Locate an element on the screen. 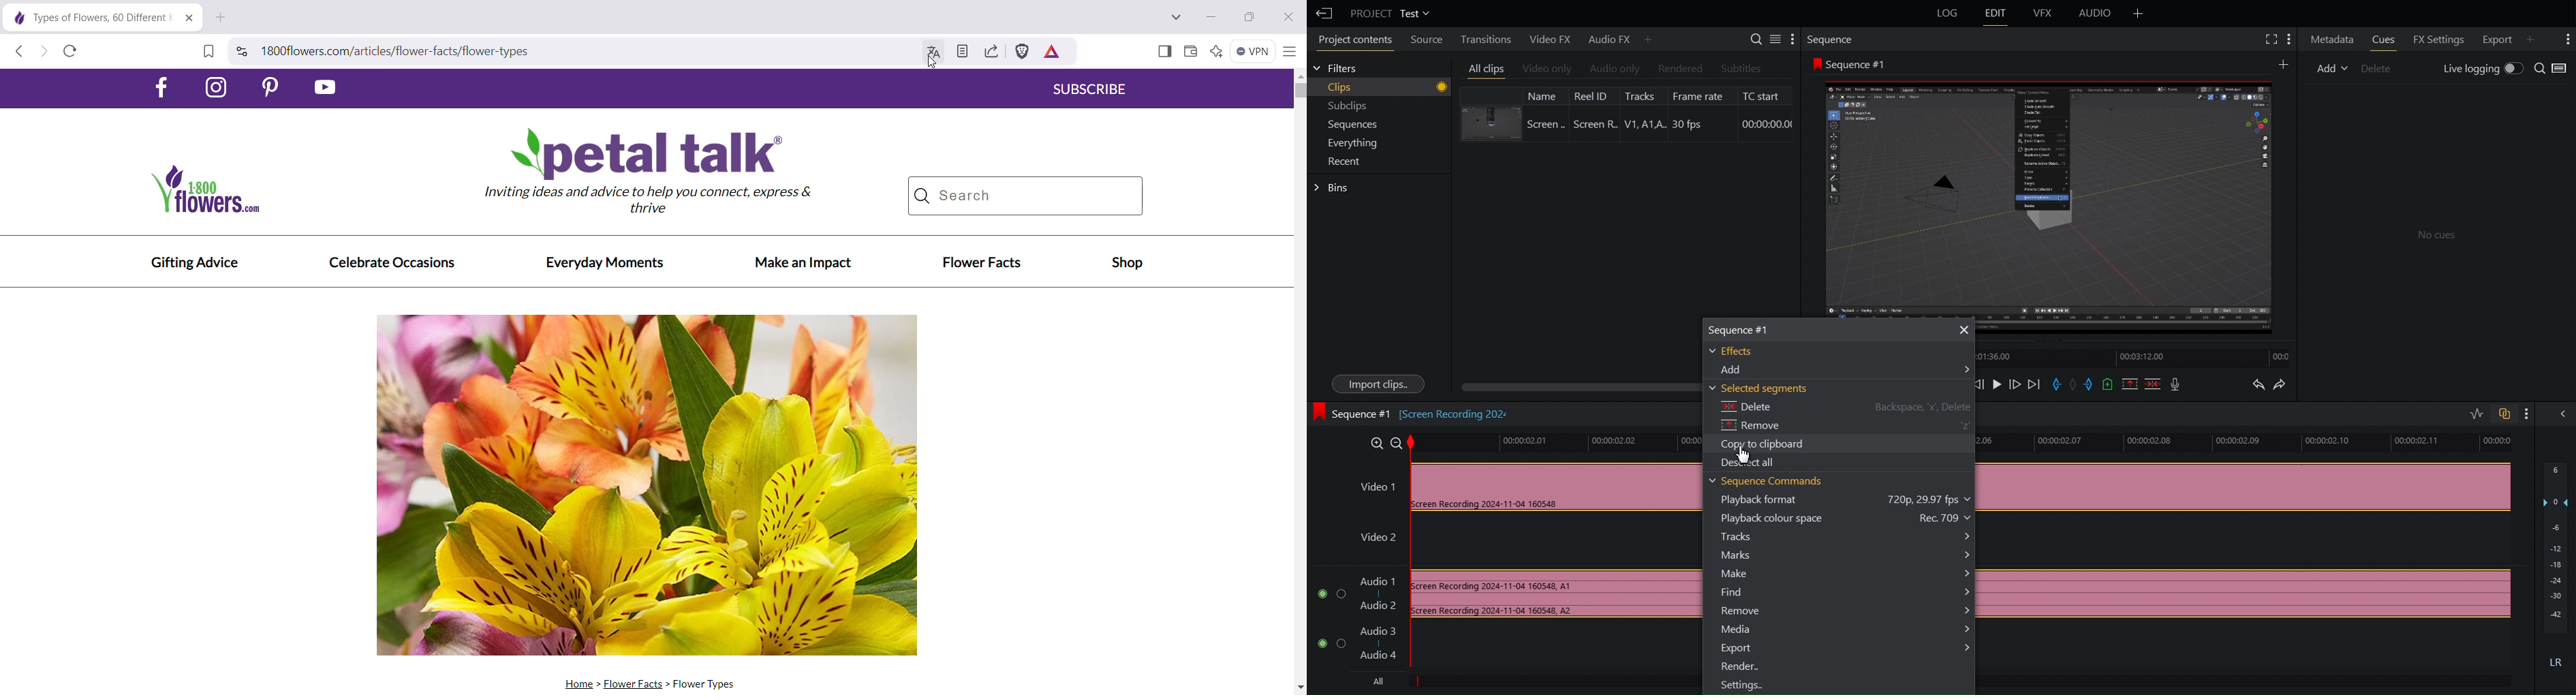 This screenshot has height=700, width=2576. Sequences is located at coordinates (1346, 125).